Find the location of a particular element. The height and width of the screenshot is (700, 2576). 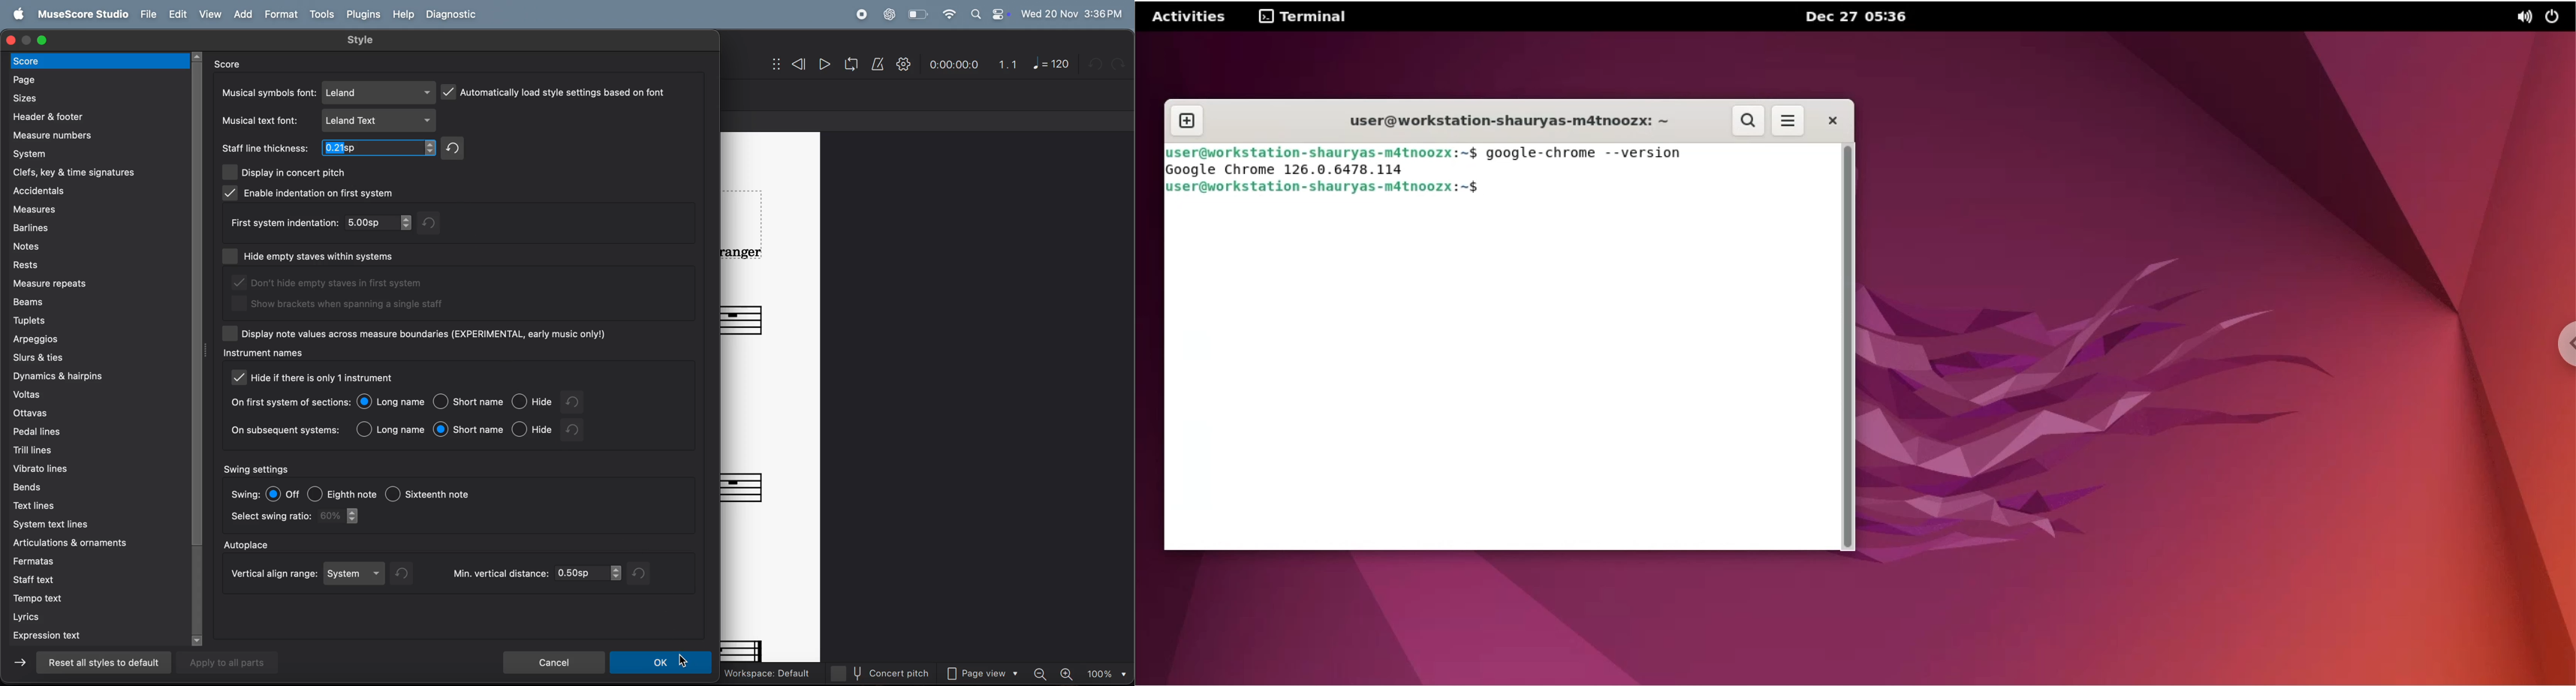

Redo is located at coordinates (1122, 64).